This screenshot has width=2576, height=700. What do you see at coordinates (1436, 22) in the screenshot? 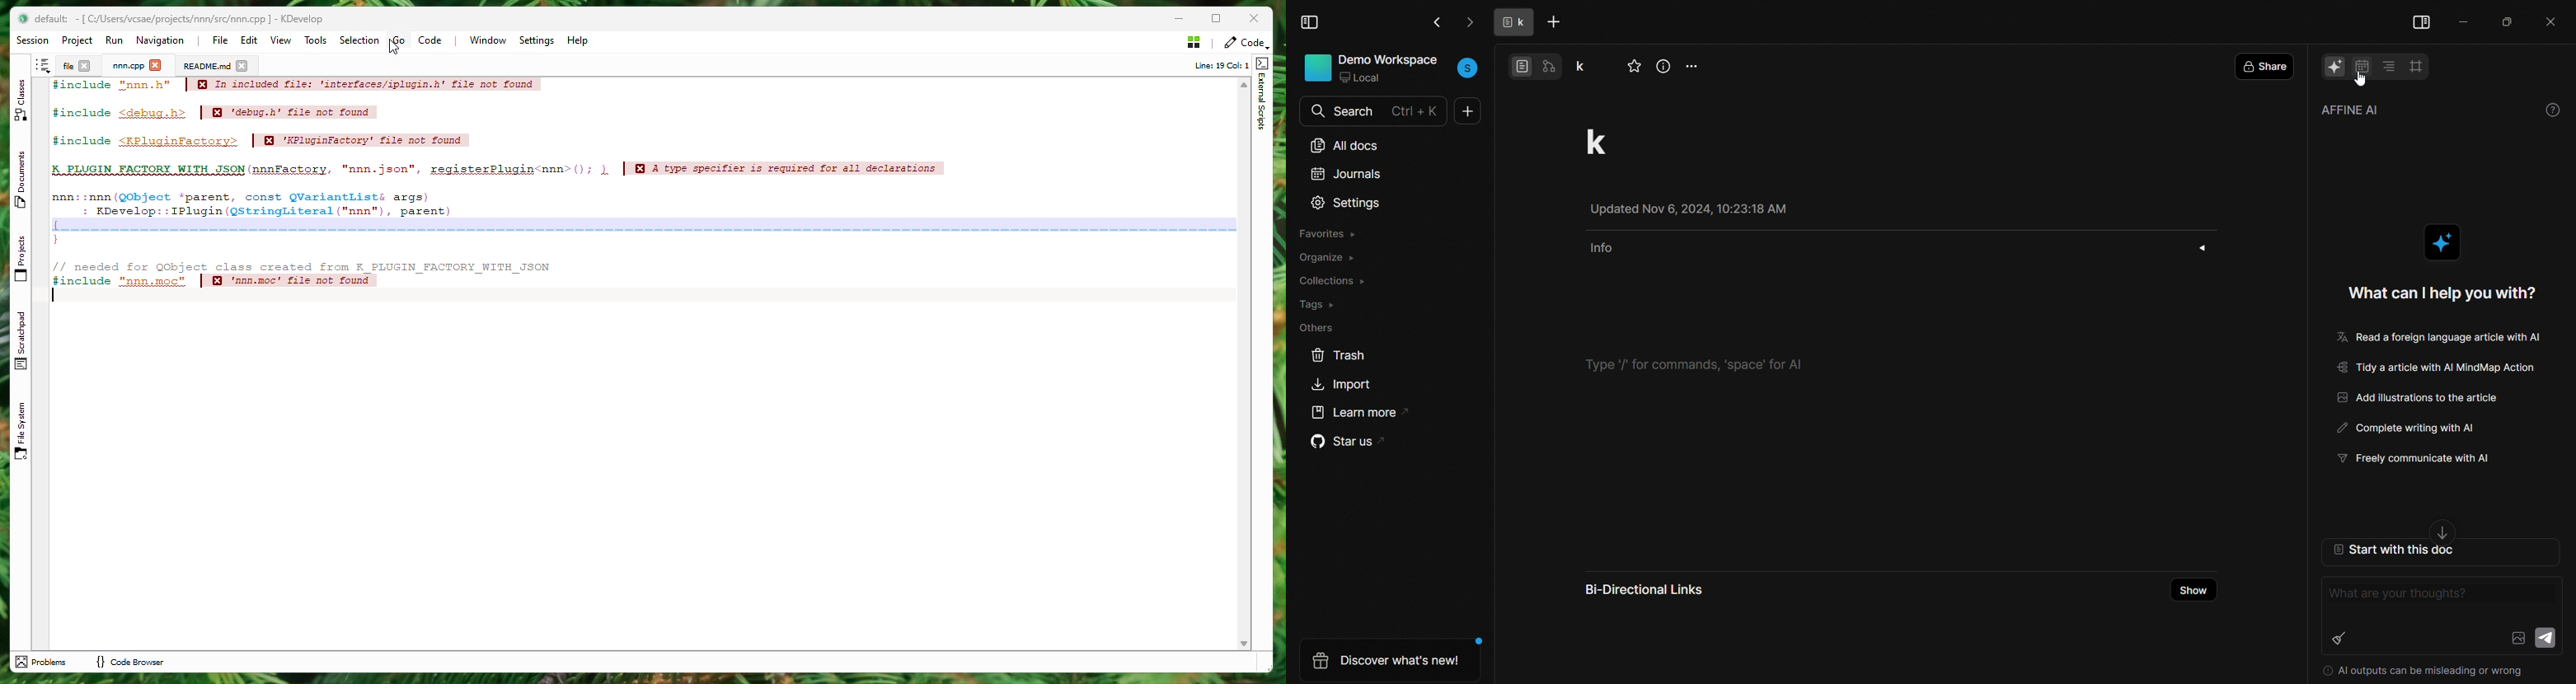
I see `go back` at bounding box center [1436, 22].